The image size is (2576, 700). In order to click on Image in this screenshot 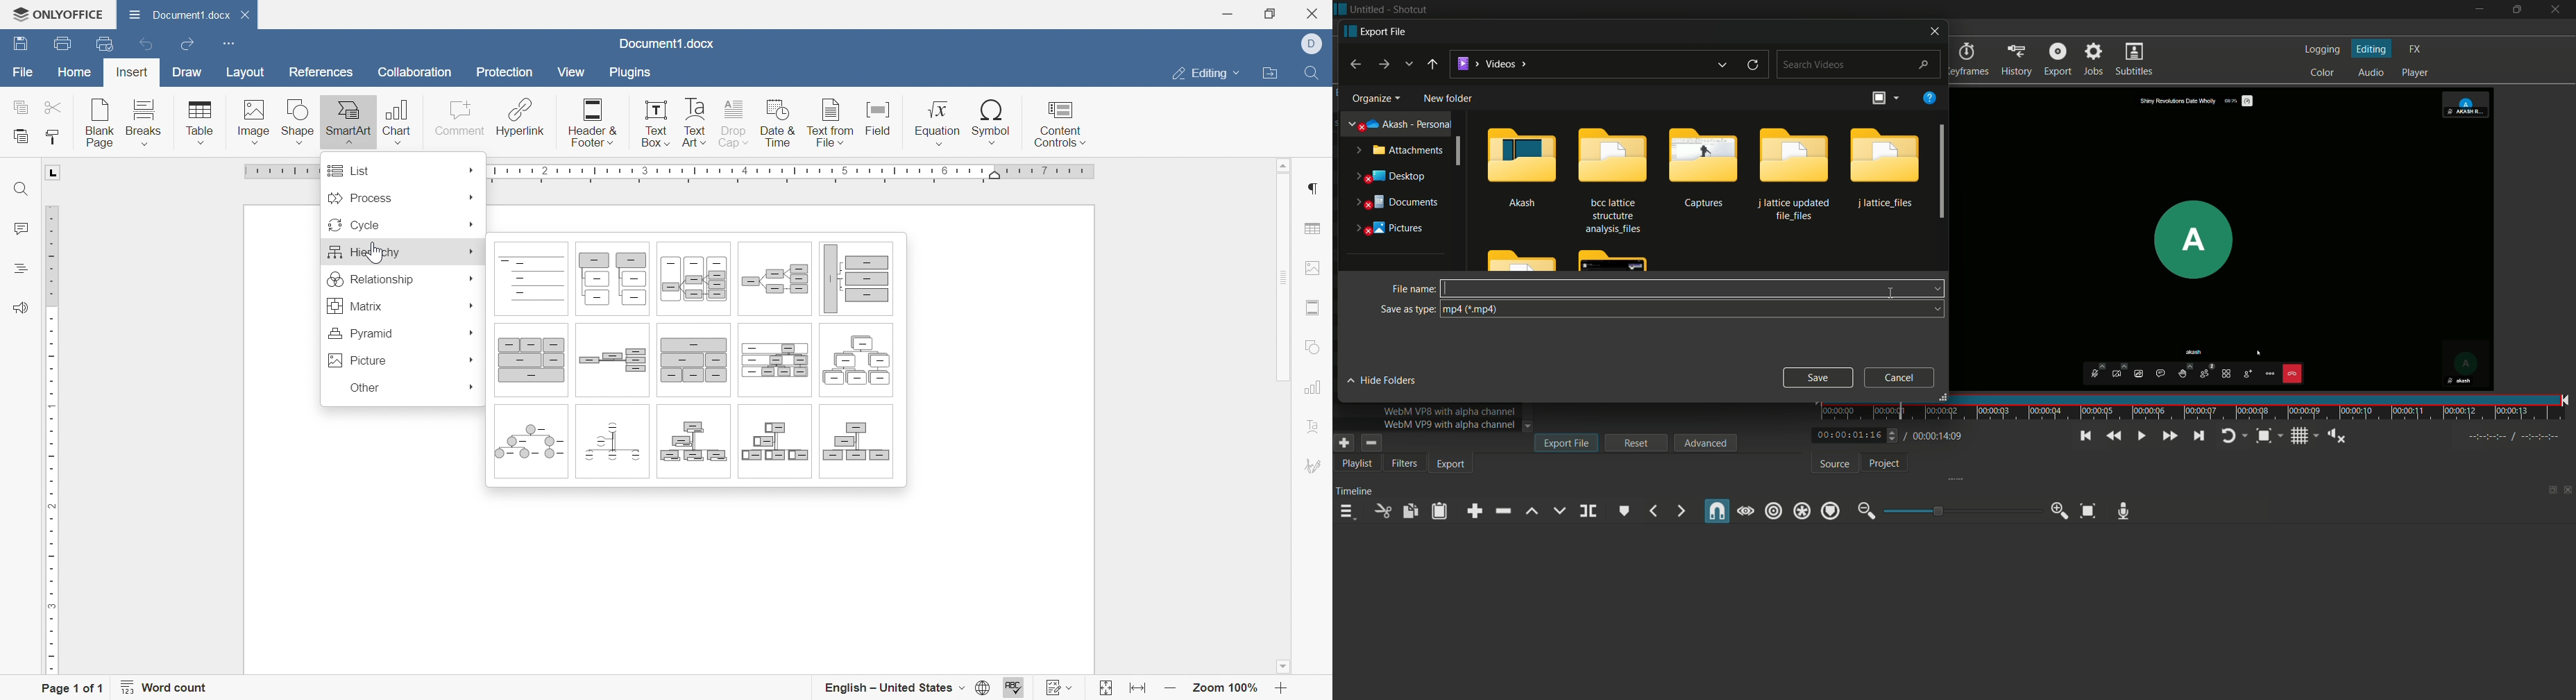, I will do `click(255, 123)`.